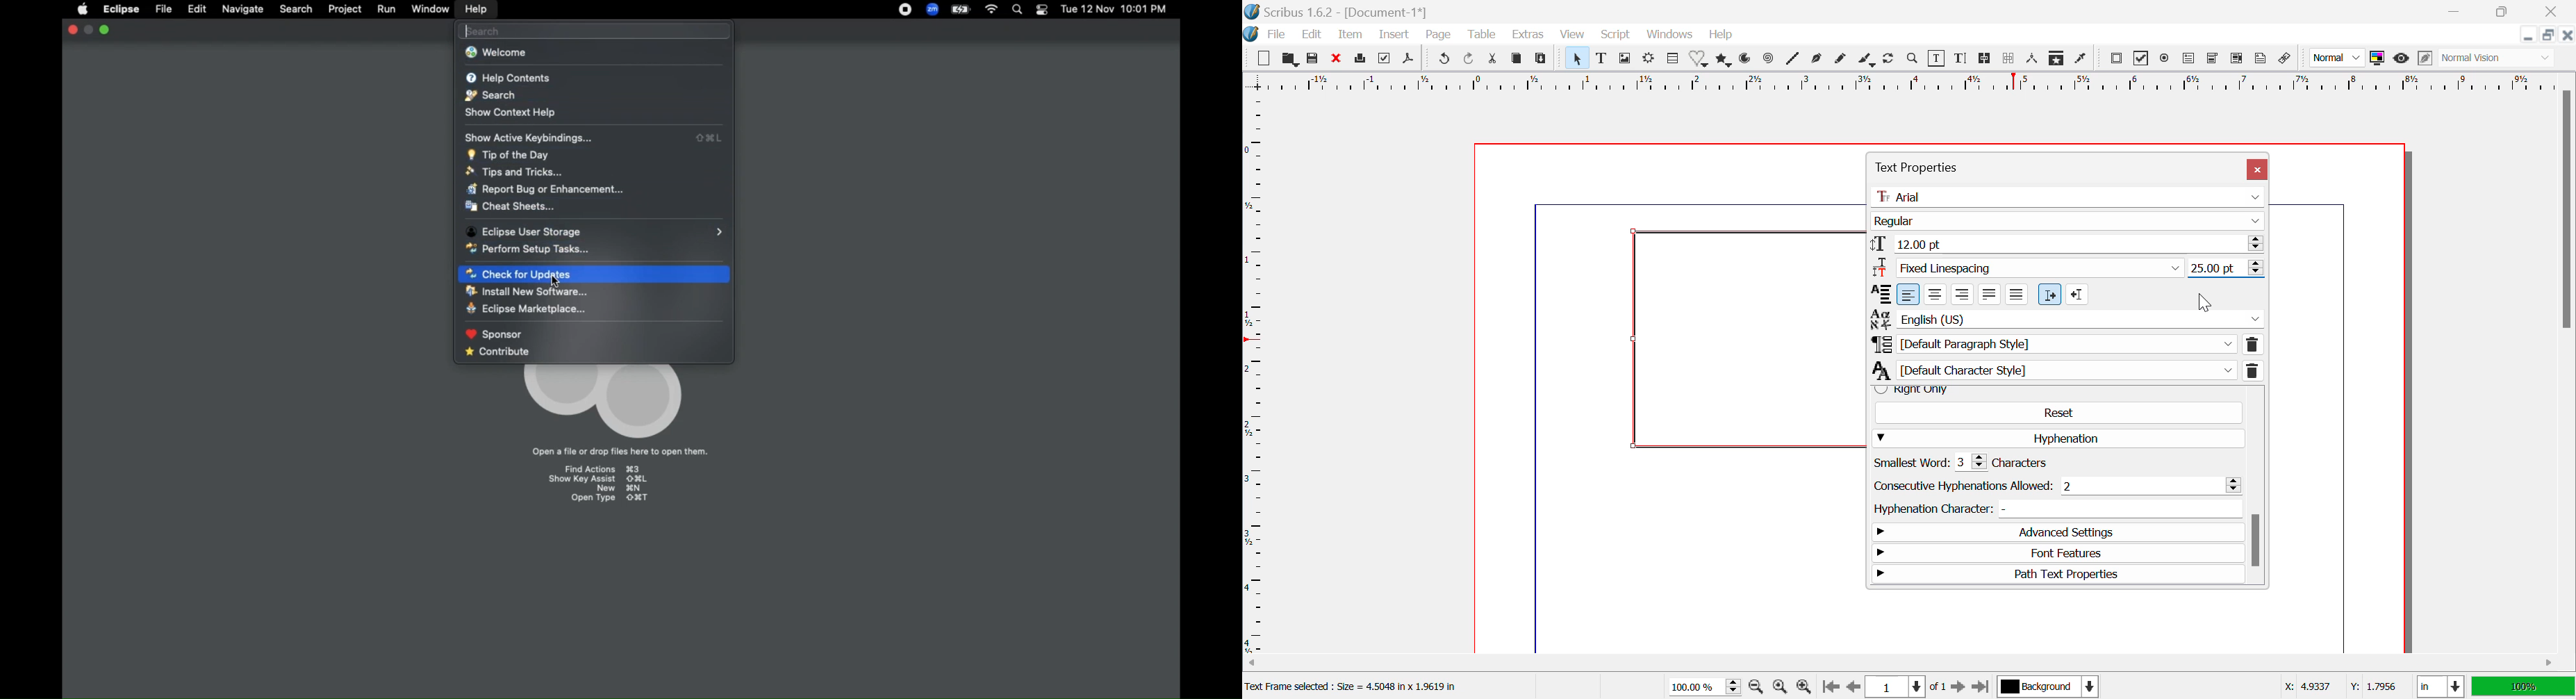  I want to click on Cut, so click(1493, 58).